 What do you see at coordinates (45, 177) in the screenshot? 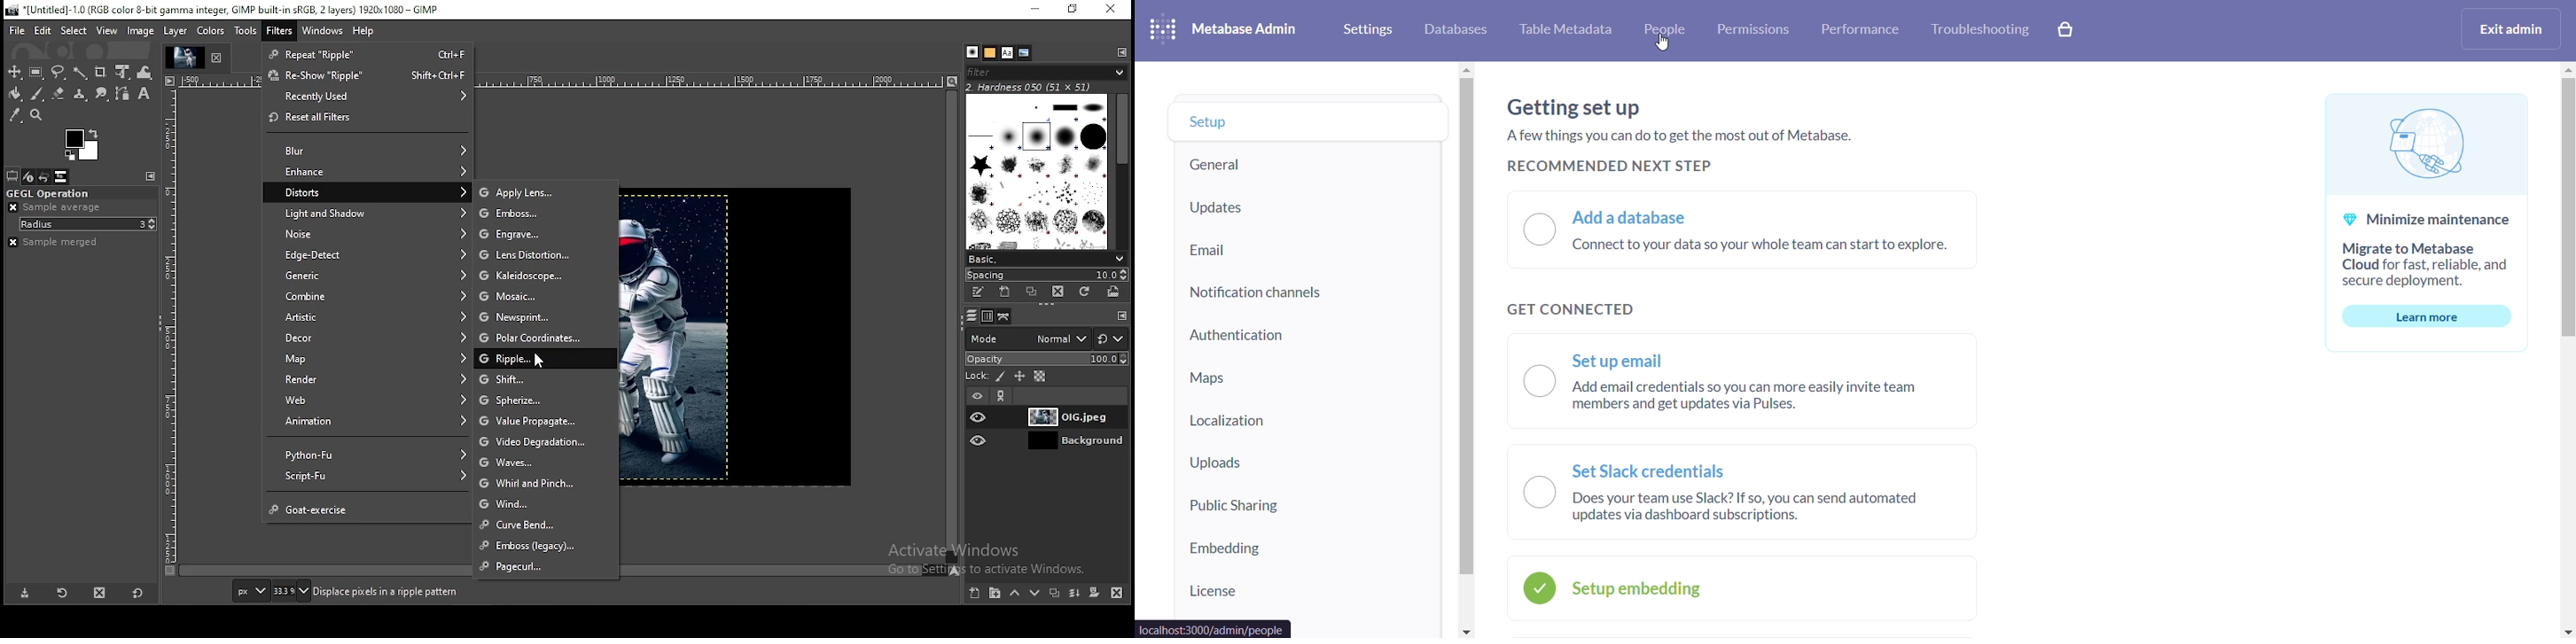
I see `undo history` at bounding box center [45, 177].